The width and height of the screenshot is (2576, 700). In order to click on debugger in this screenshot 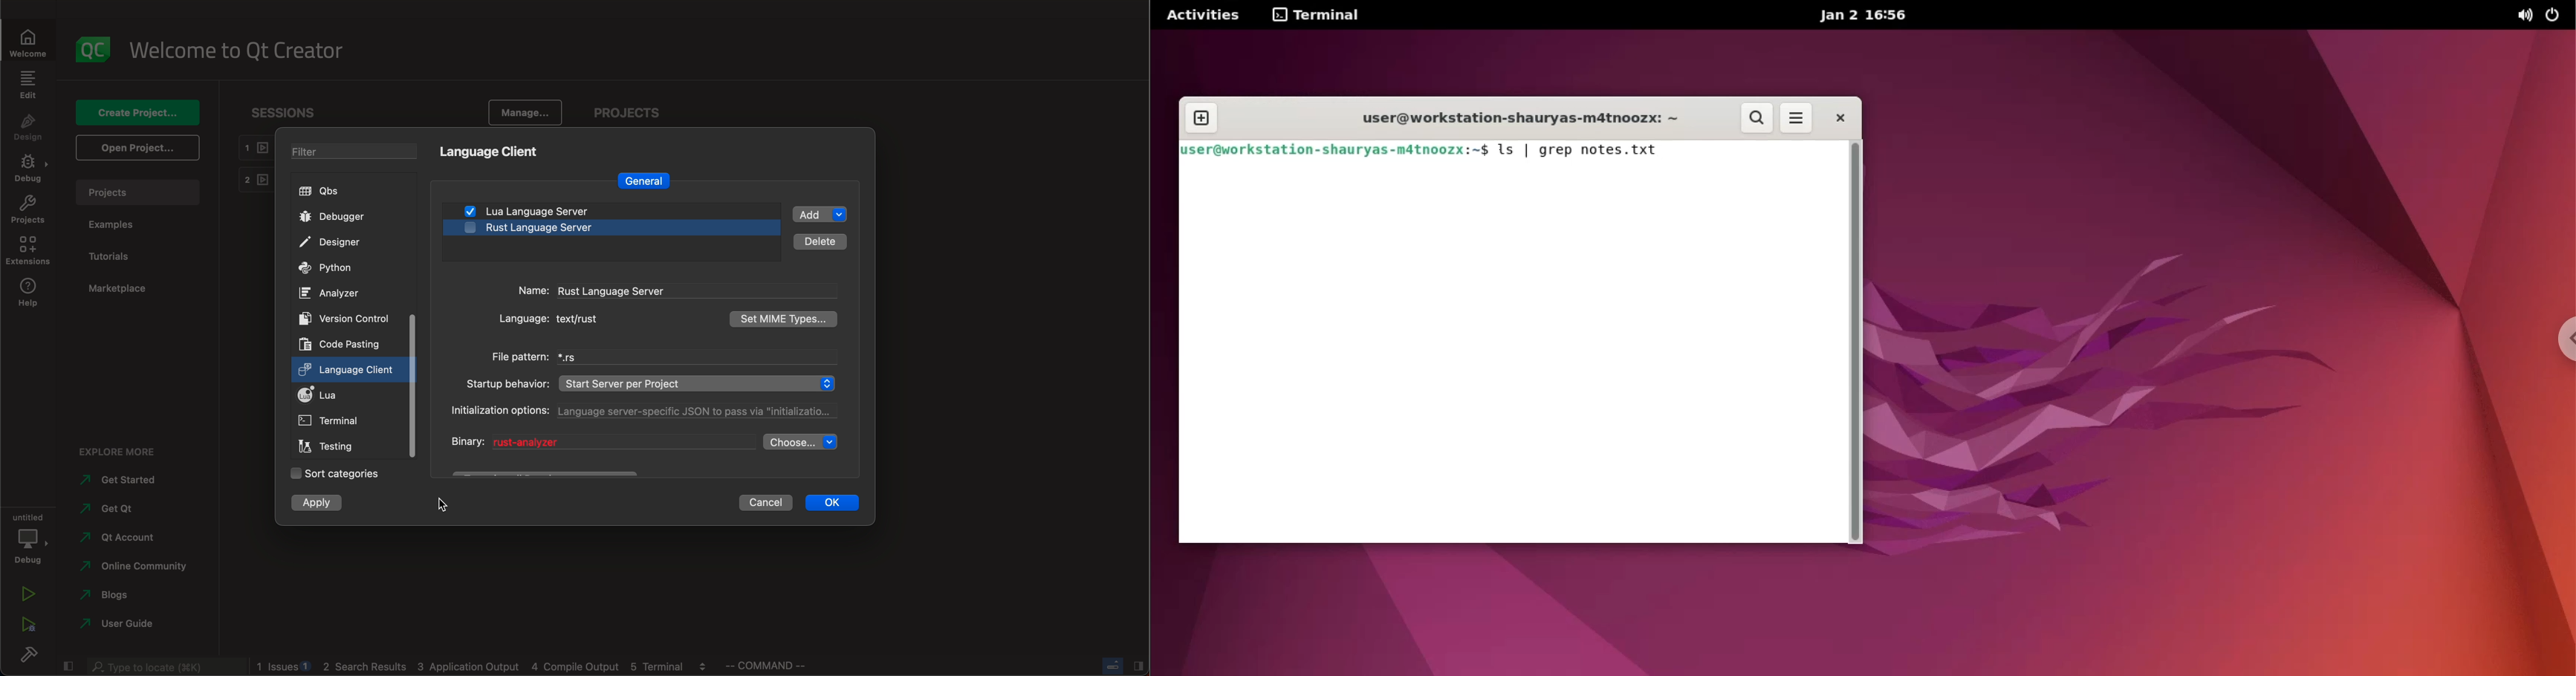, I will do `click(333, 219)`.